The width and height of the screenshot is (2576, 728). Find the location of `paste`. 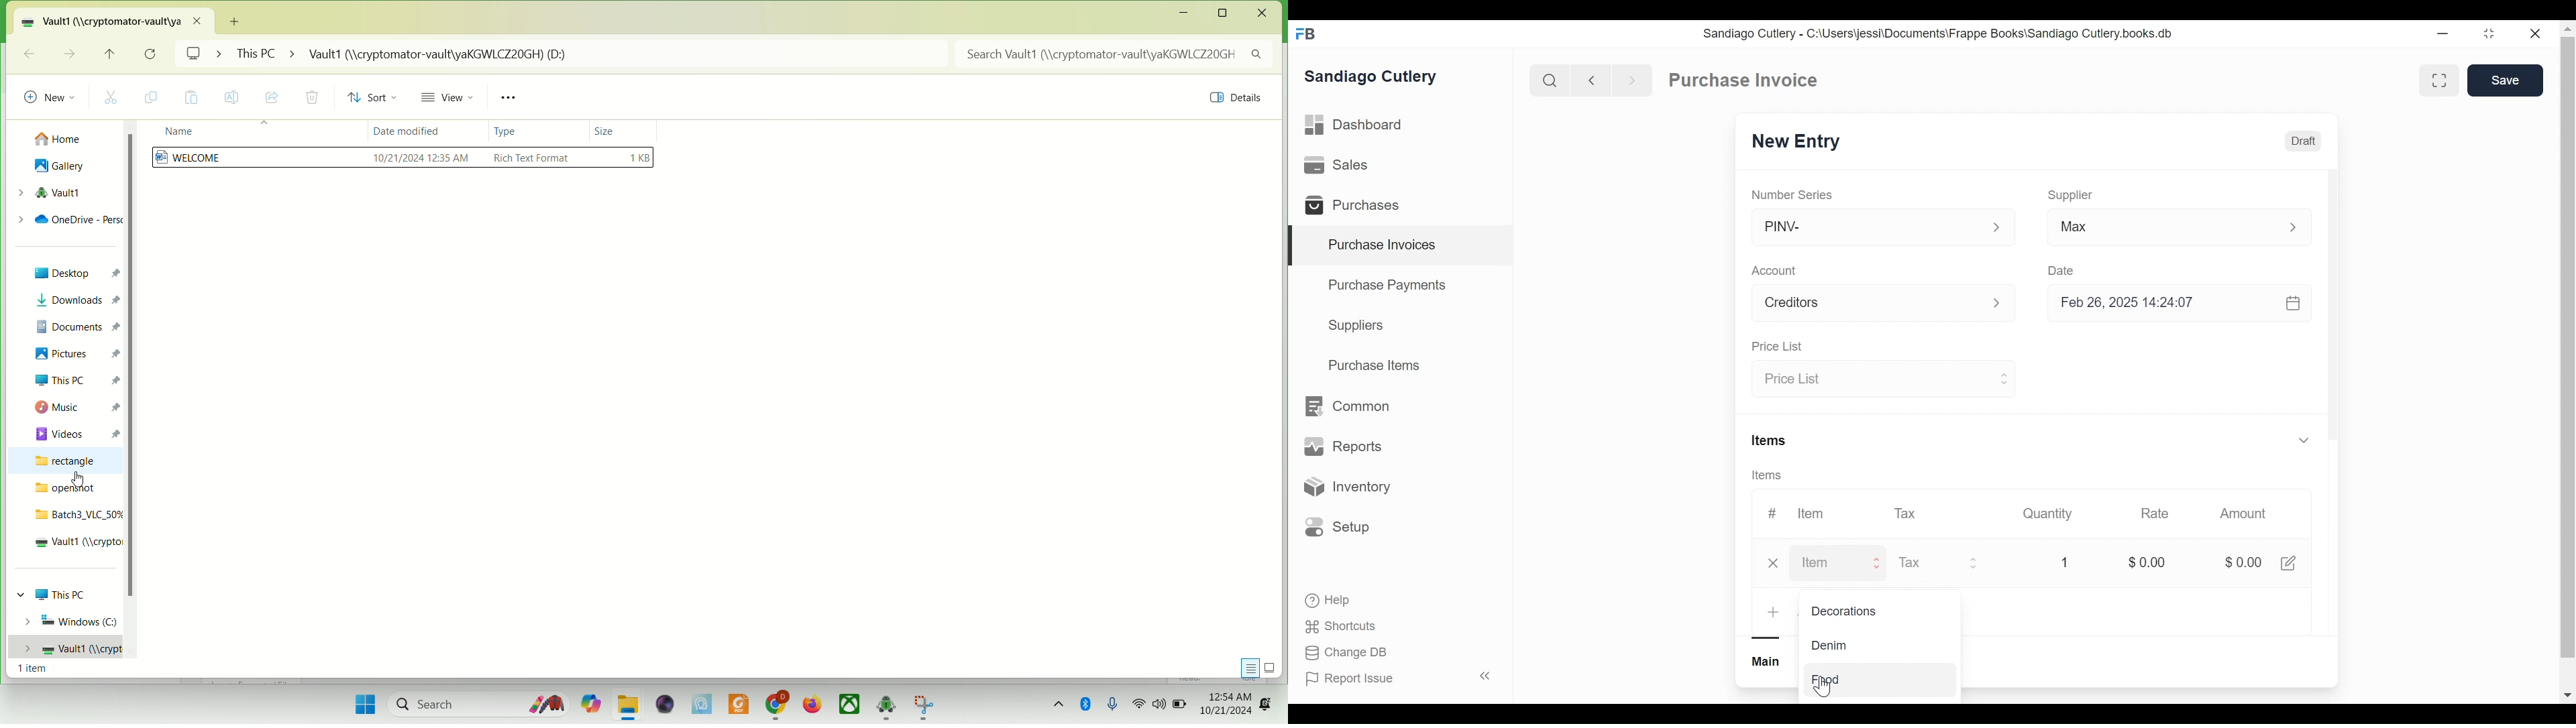

paste is located at coordinates (192, 98).